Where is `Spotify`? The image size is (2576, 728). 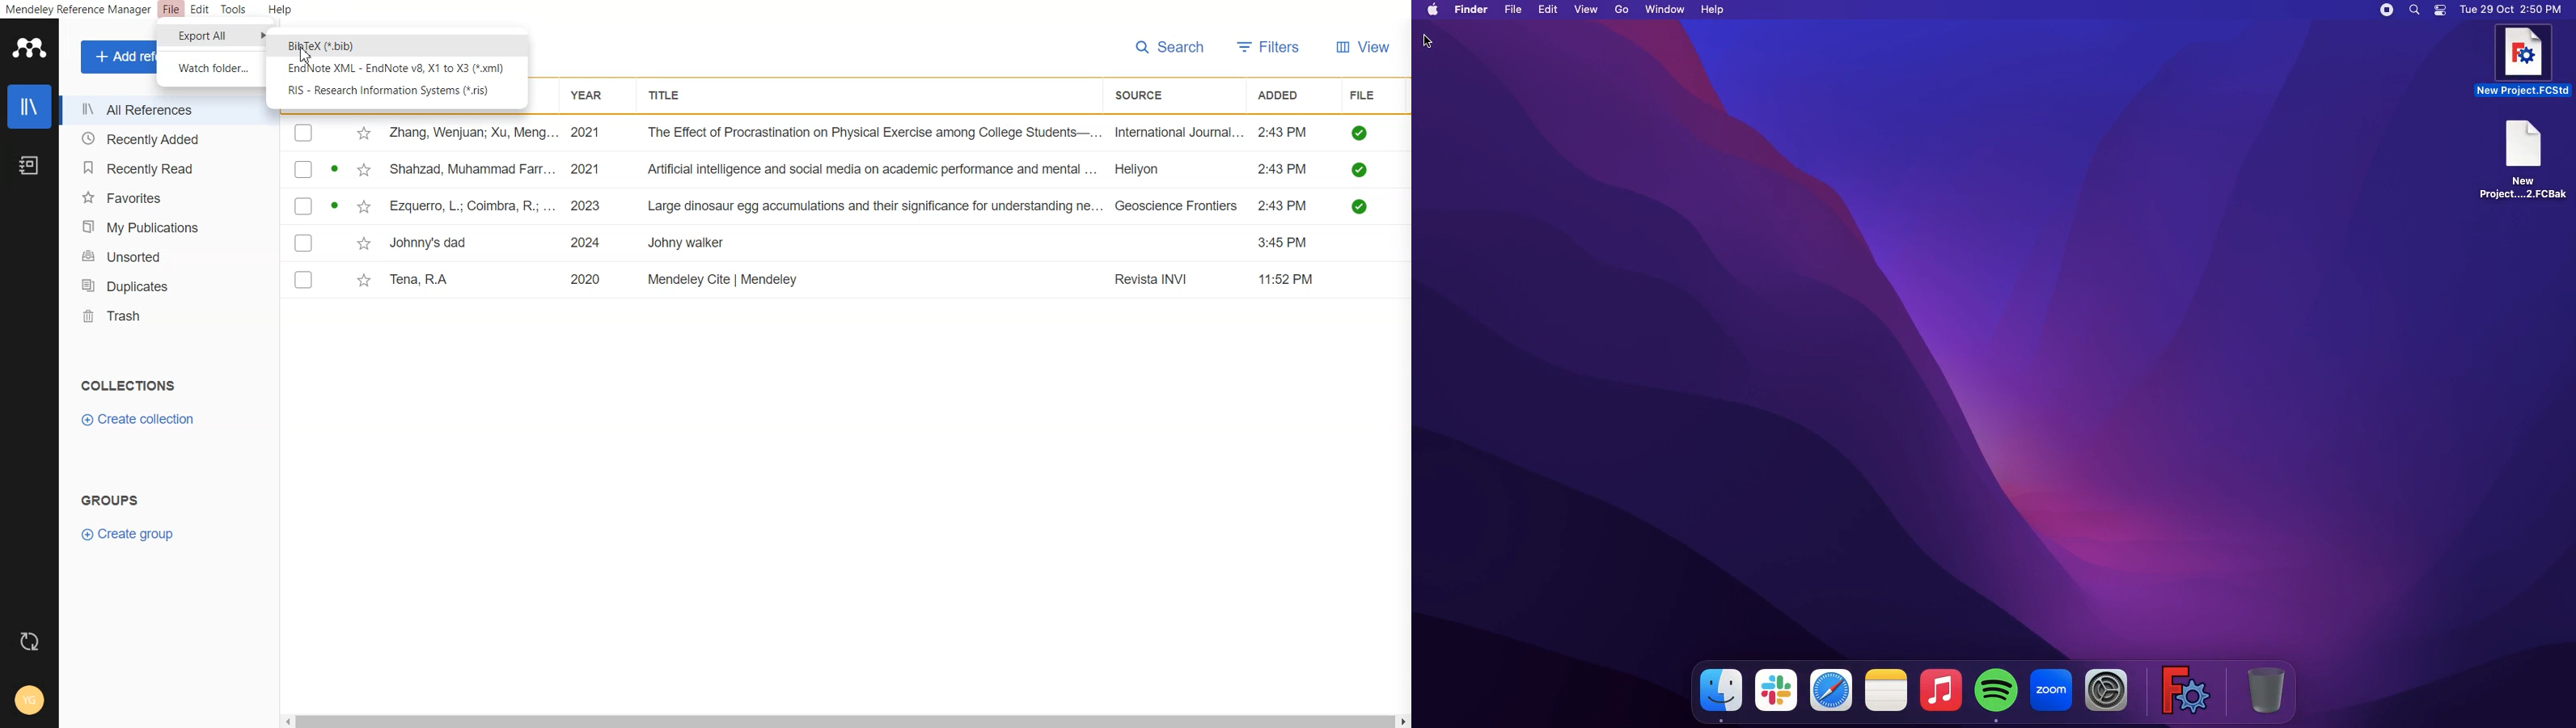
Spotify is located at coordinates (1995, 692).